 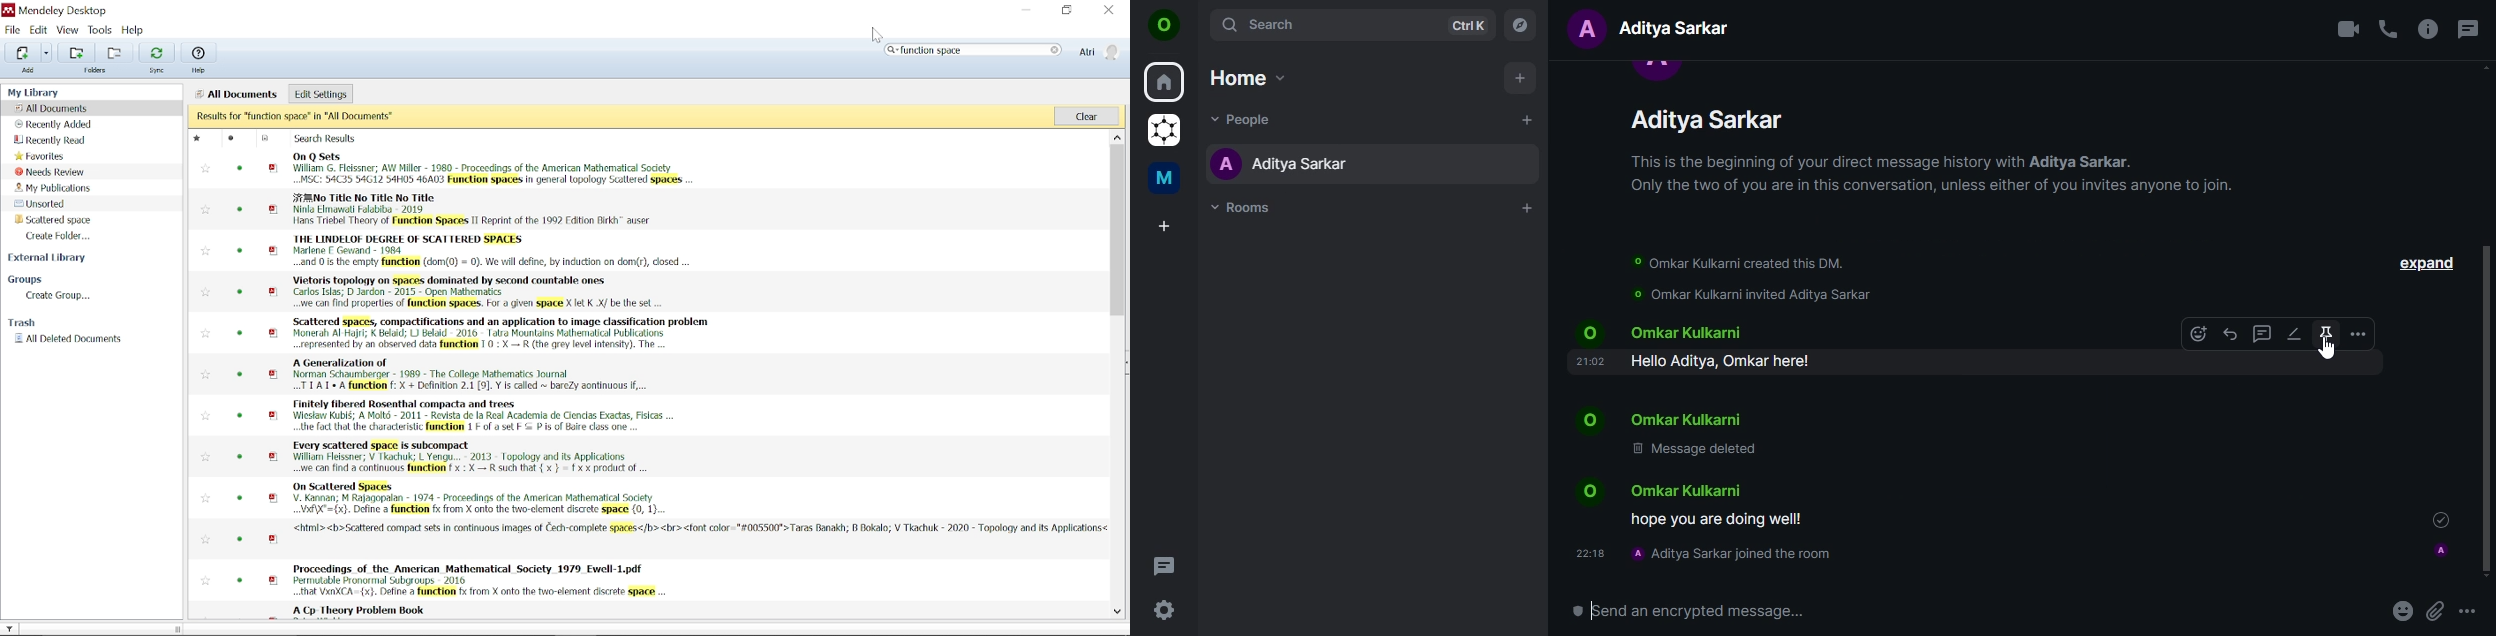 I want to click on Proceedings of the American Mathematical Society 1979 Ewell-1.pdf Permutable Pronormol Suboroups 2016at TCA eT, Defines RGREEiOR x from X onto the two-elemant discrete GH, so click(x=670, y=579).